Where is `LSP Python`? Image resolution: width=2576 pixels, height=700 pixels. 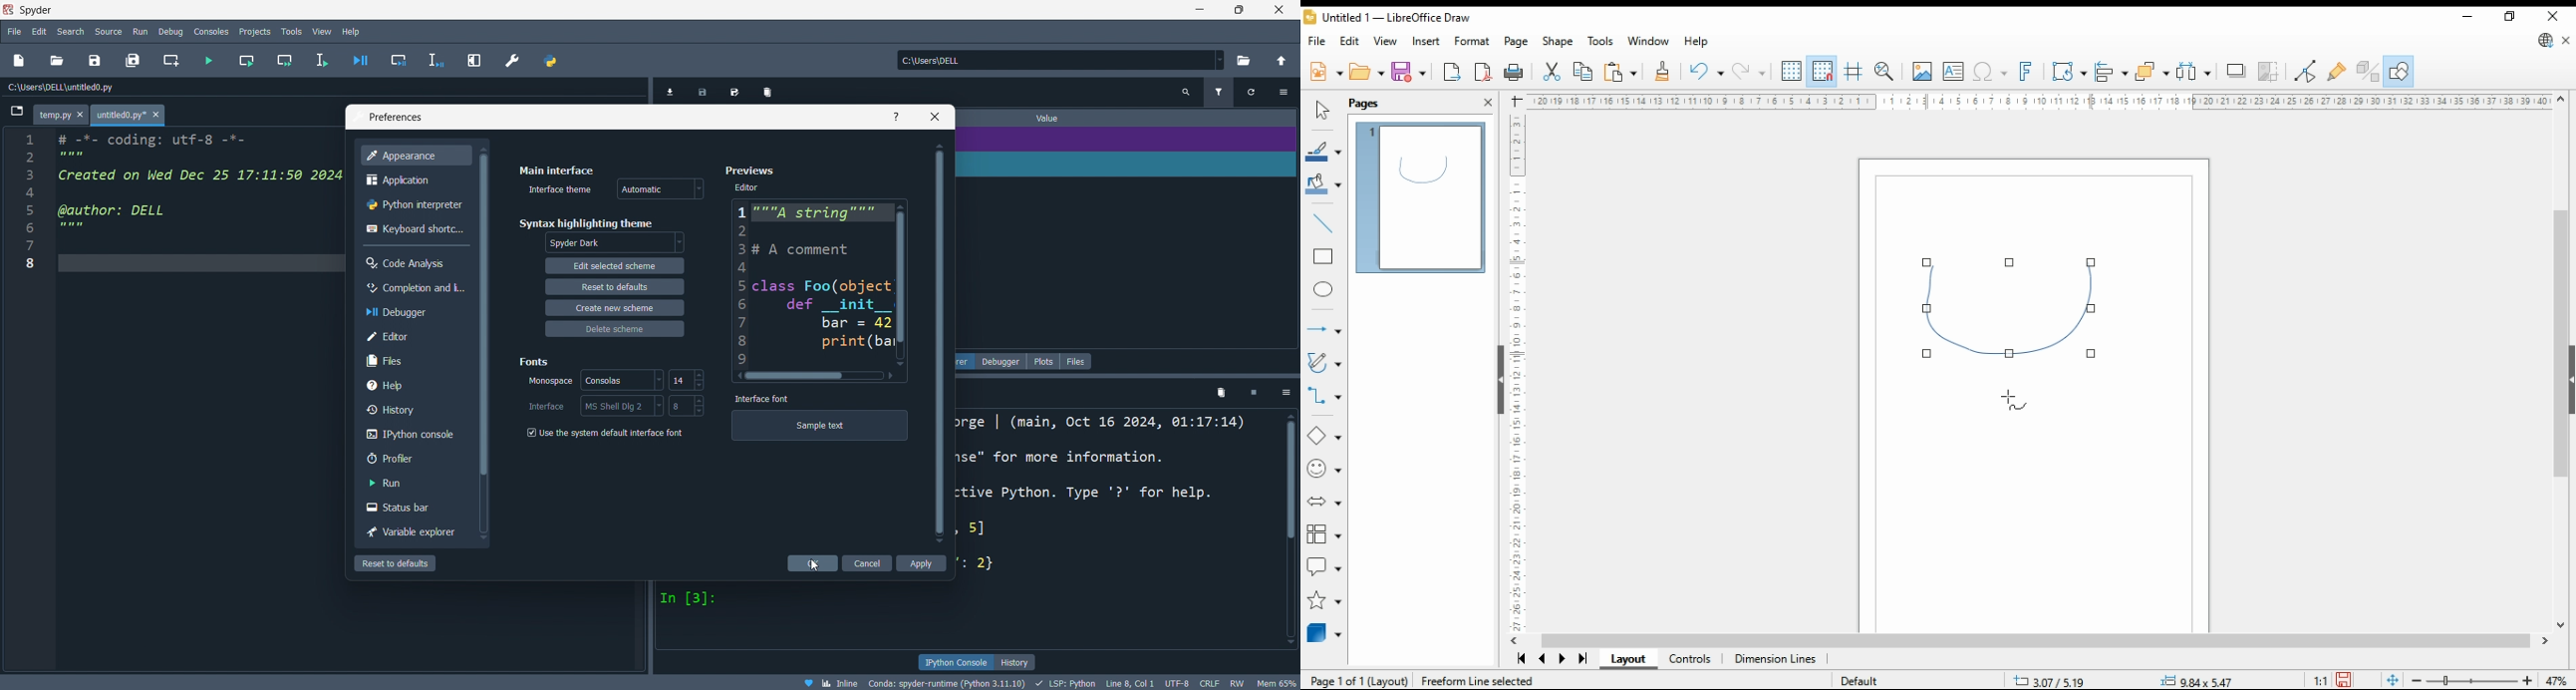
LSP Python is located at coordinates (1063, 682).